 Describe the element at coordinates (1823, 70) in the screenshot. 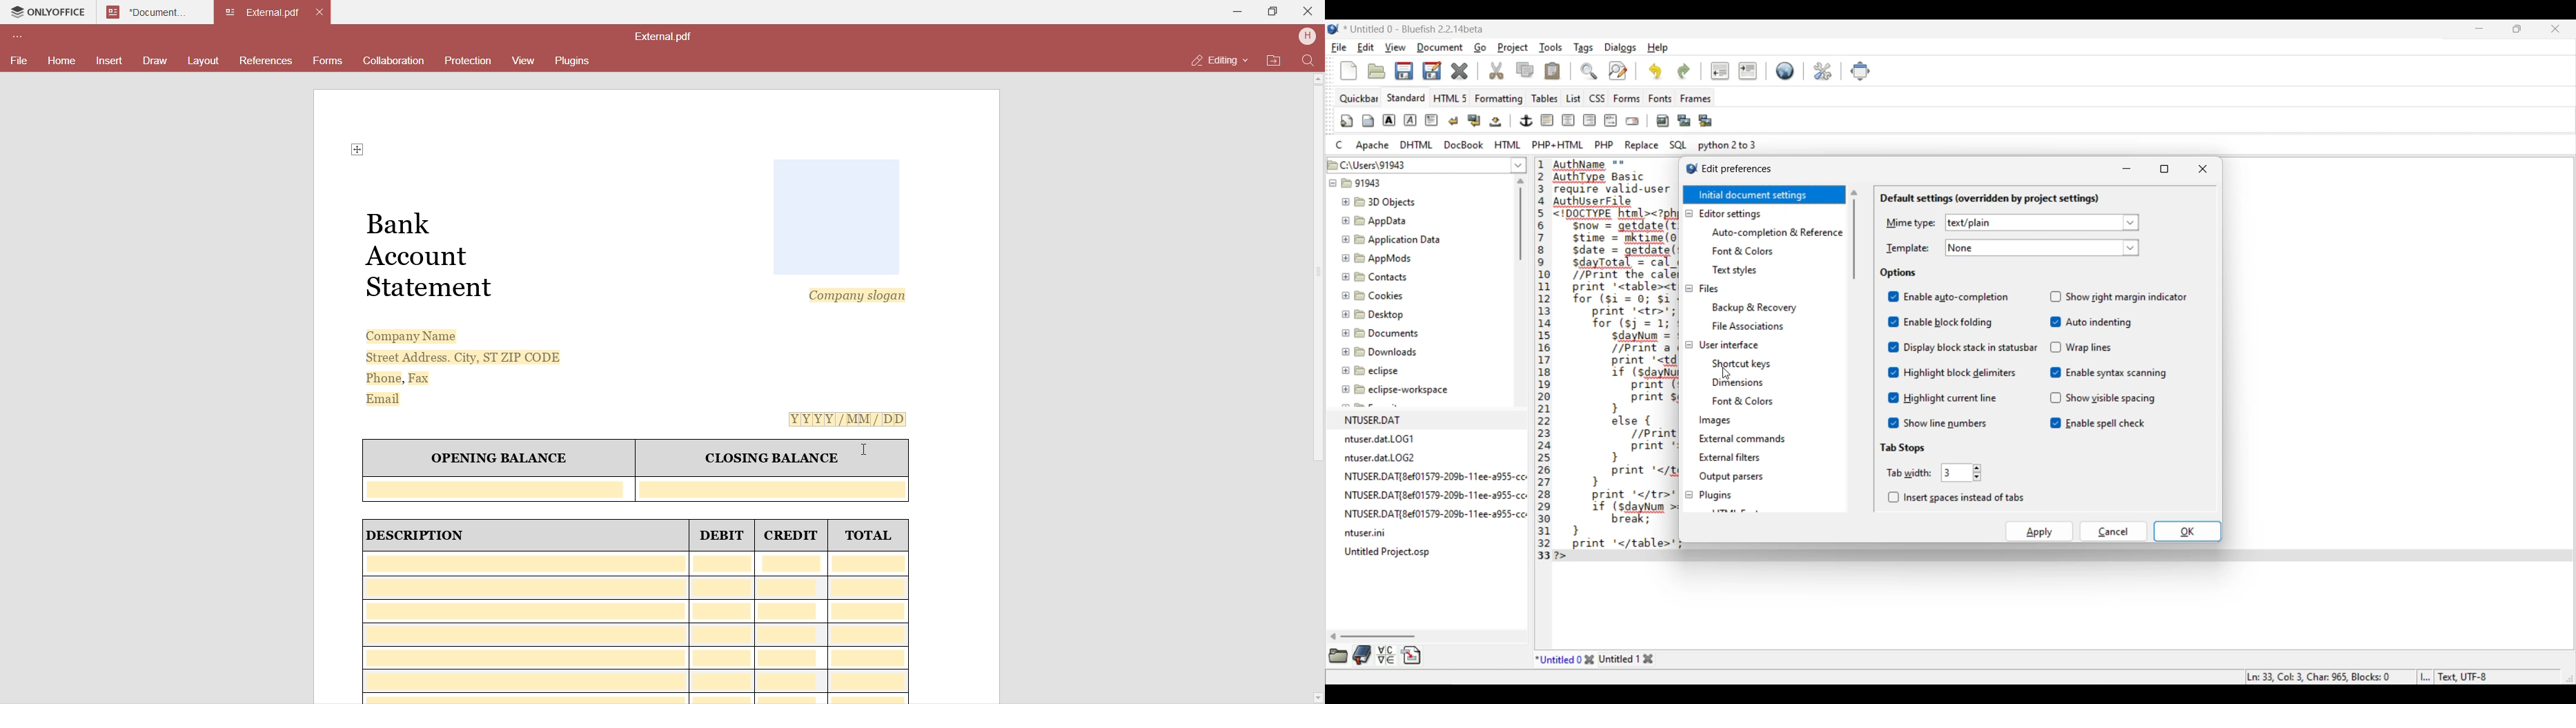

I see `Edit preferences, highlighted by cursor` at that location.